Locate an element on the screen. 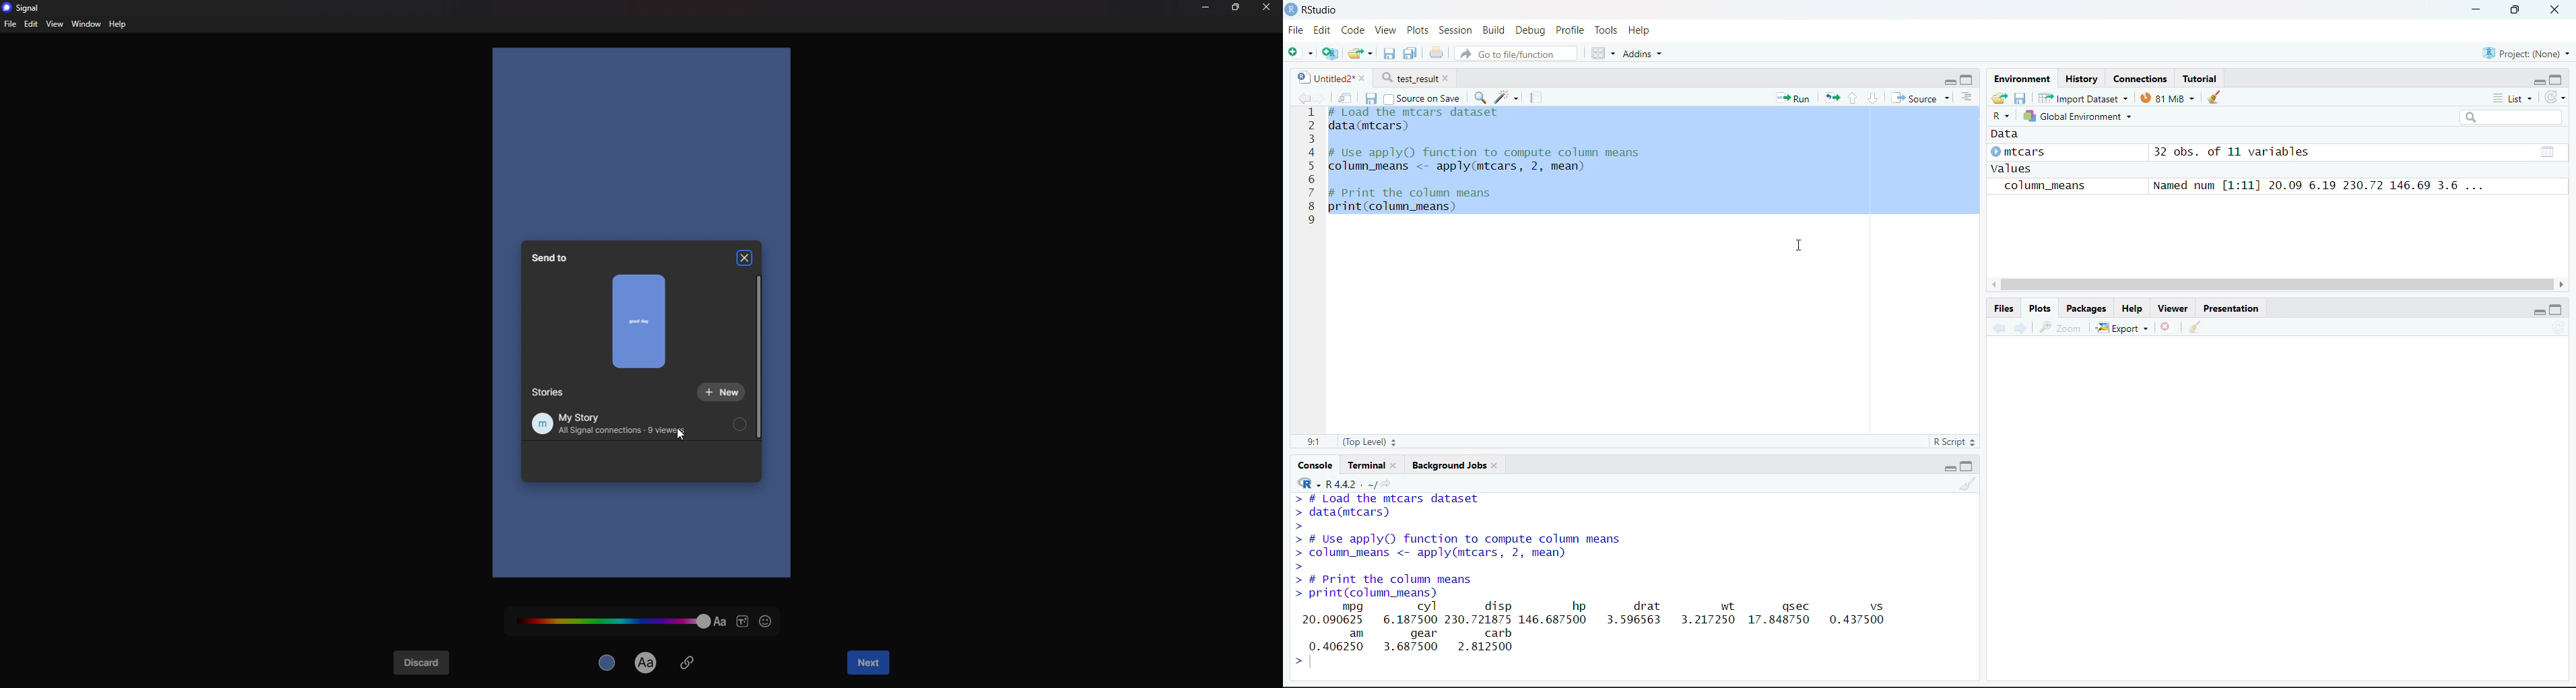 The image size is (2576, 700). Go back to the previous source location (Ctrl + F9) is located at coordinates (2001, 327).